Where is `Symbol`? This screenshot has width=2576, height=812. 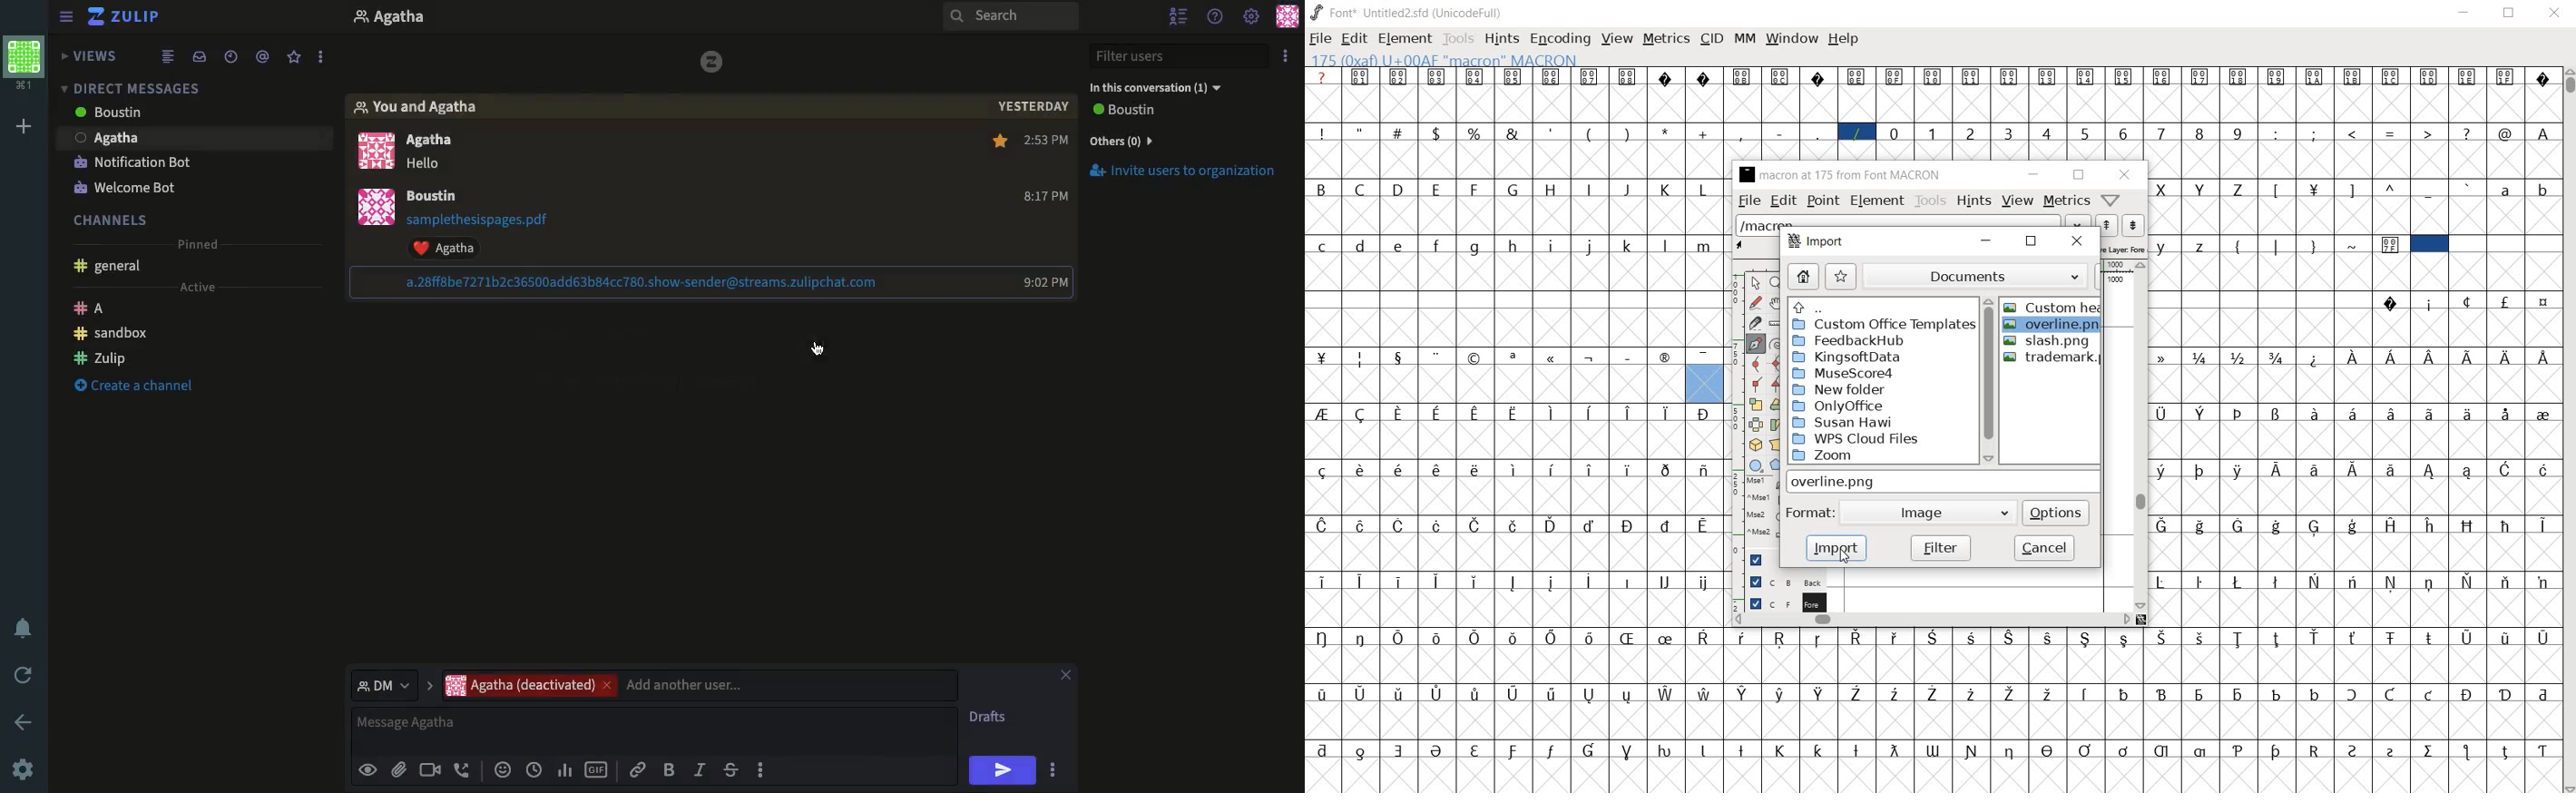 Symbol is located at coordinates (2050, 693).